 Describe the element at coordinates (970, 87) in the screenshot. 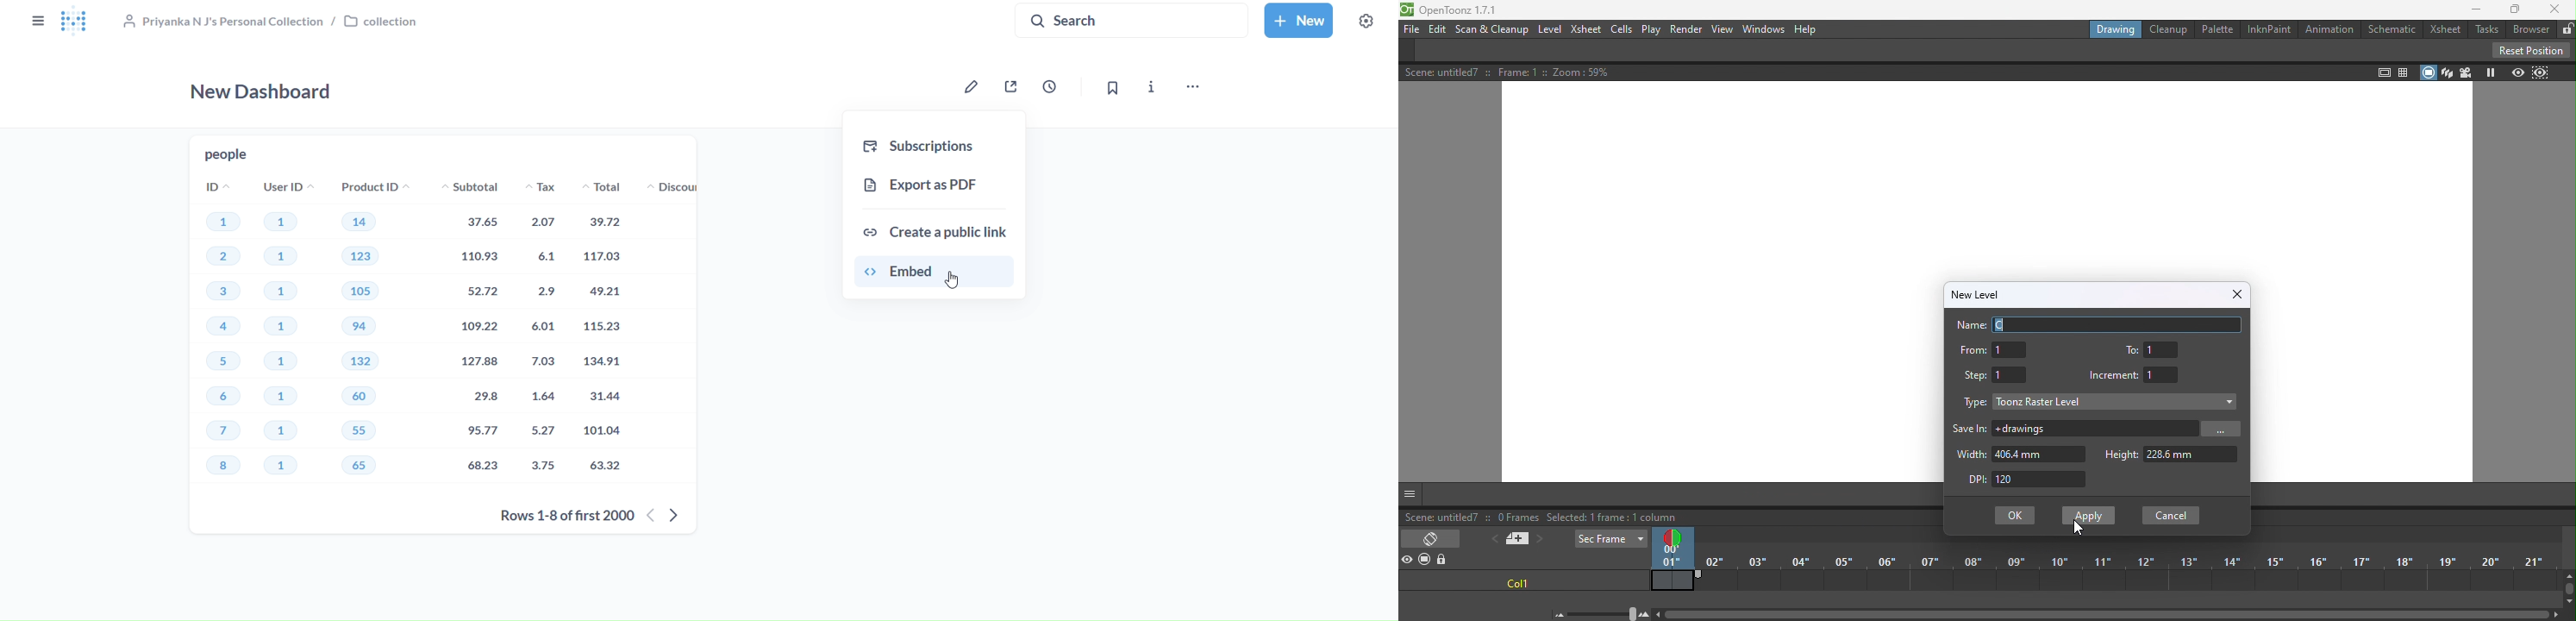

I see `edit` at that location.